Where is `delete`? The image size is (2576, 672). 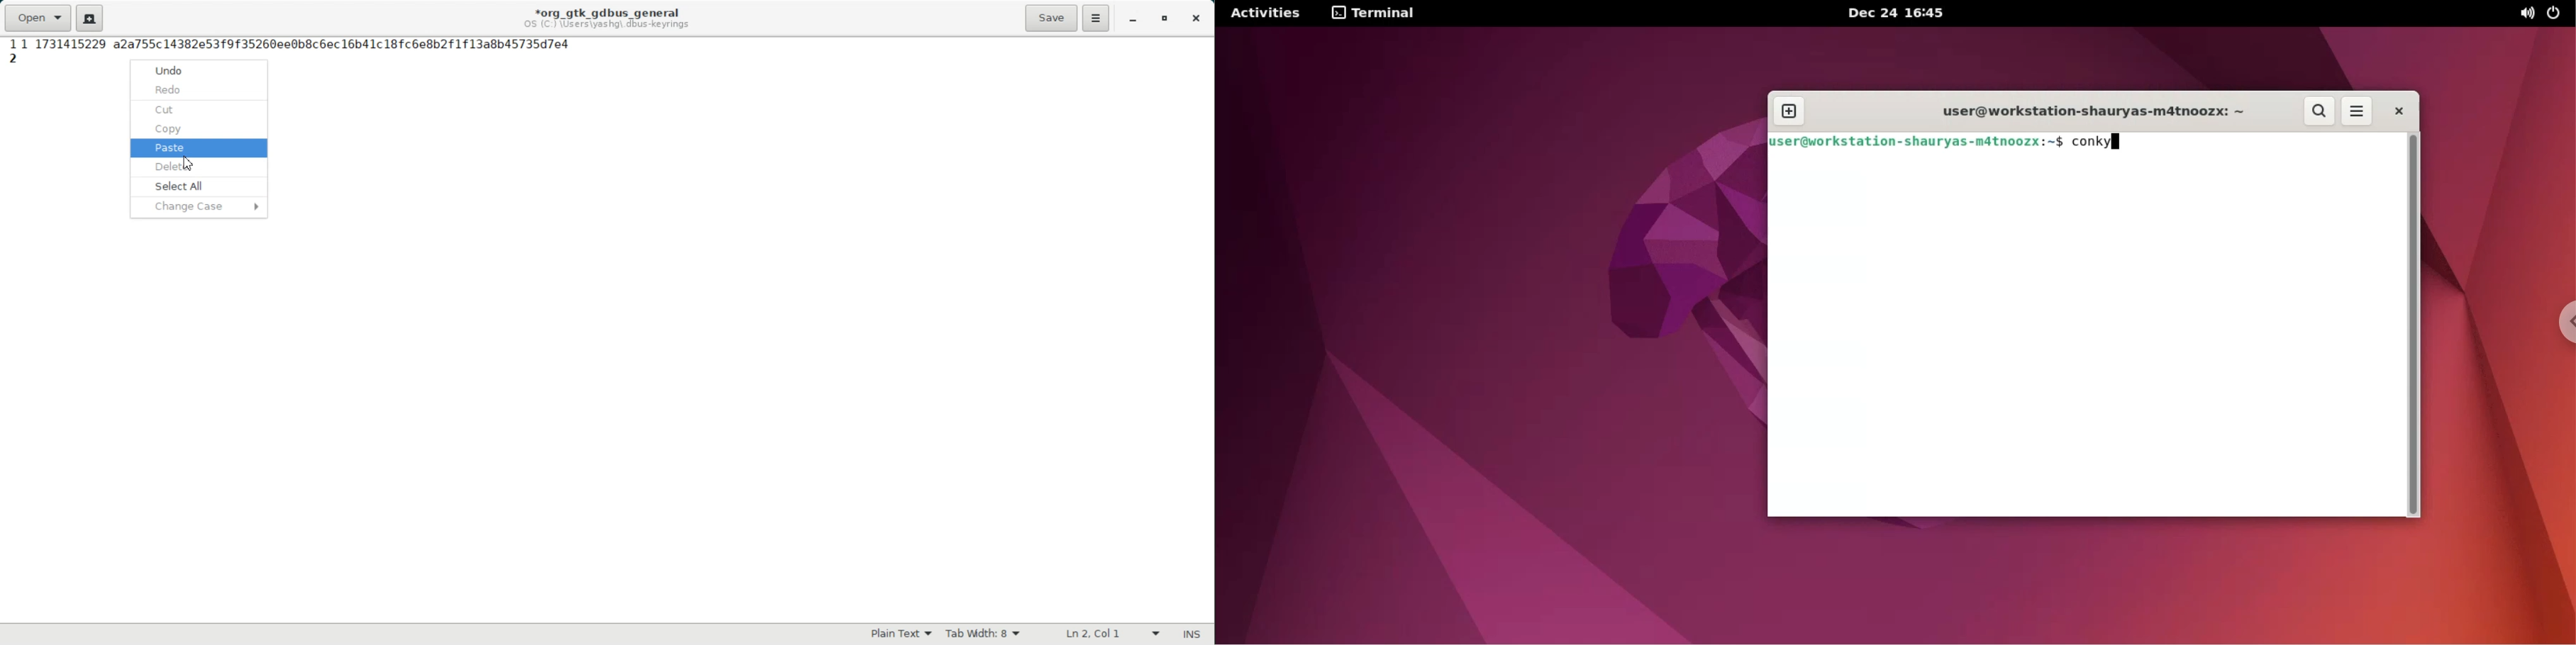
delete is located at coordinates (195, 166).